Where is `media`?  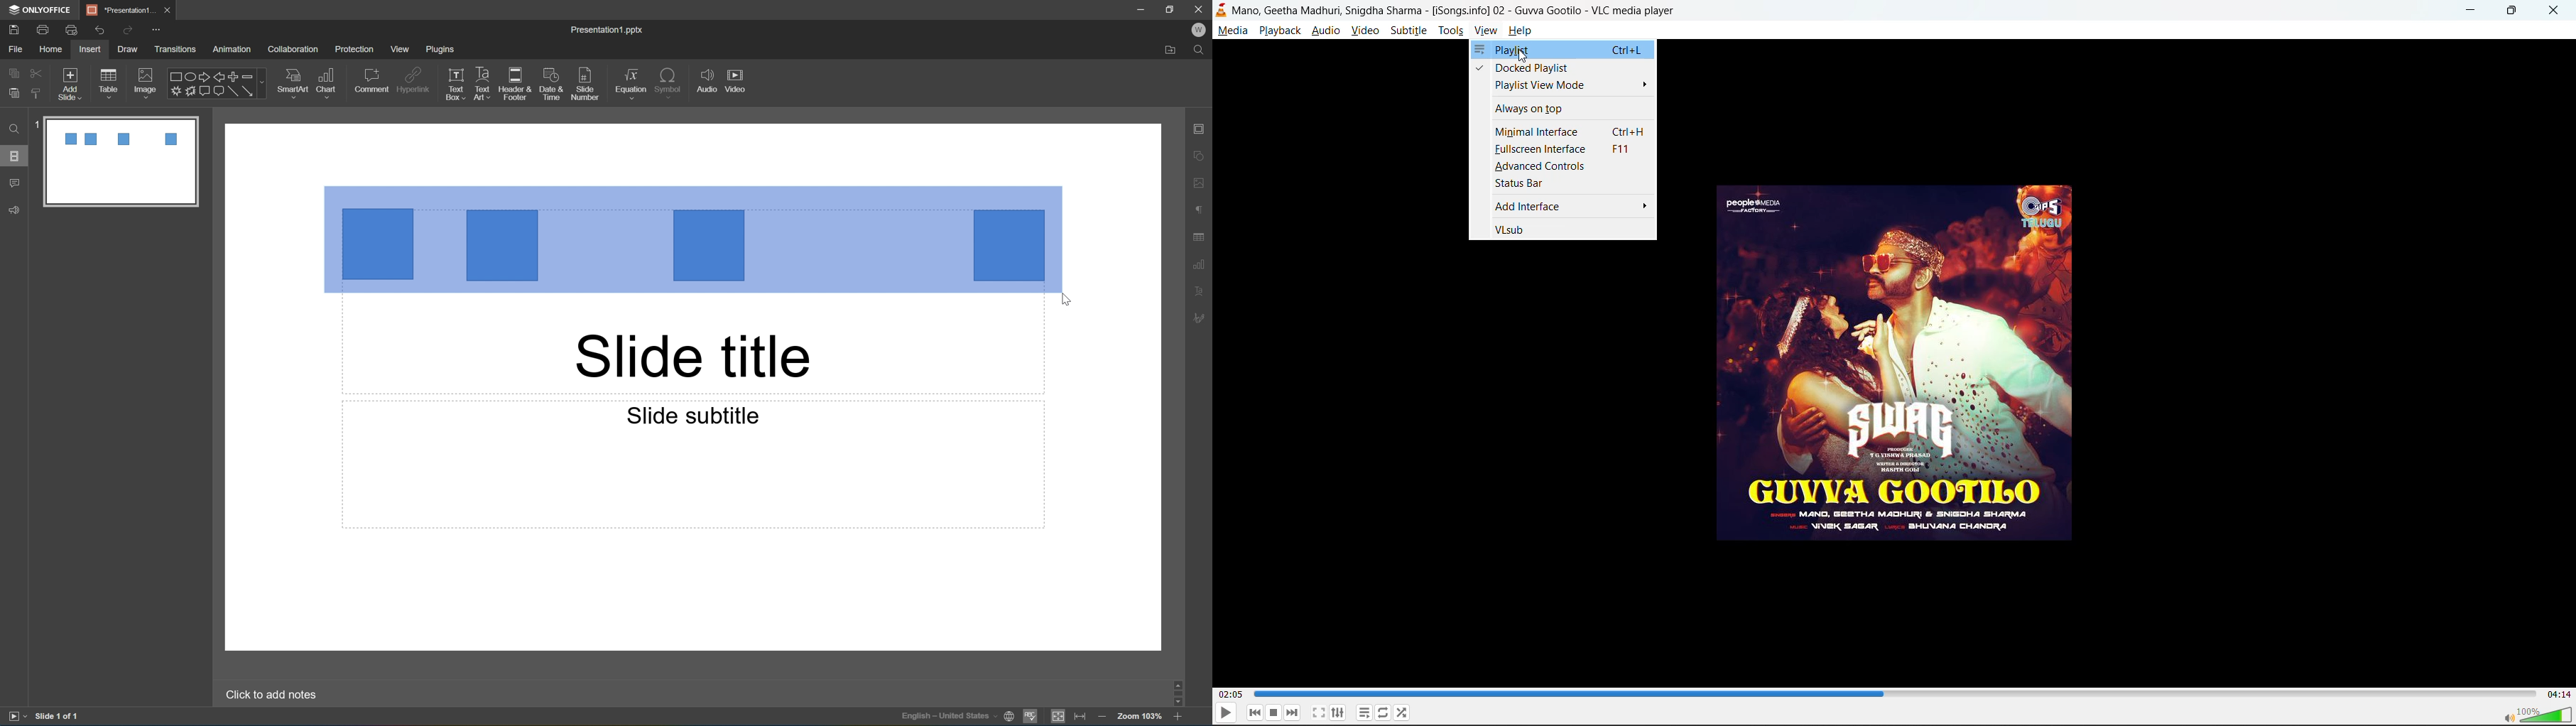
media is located at coordinates (1232, 30).